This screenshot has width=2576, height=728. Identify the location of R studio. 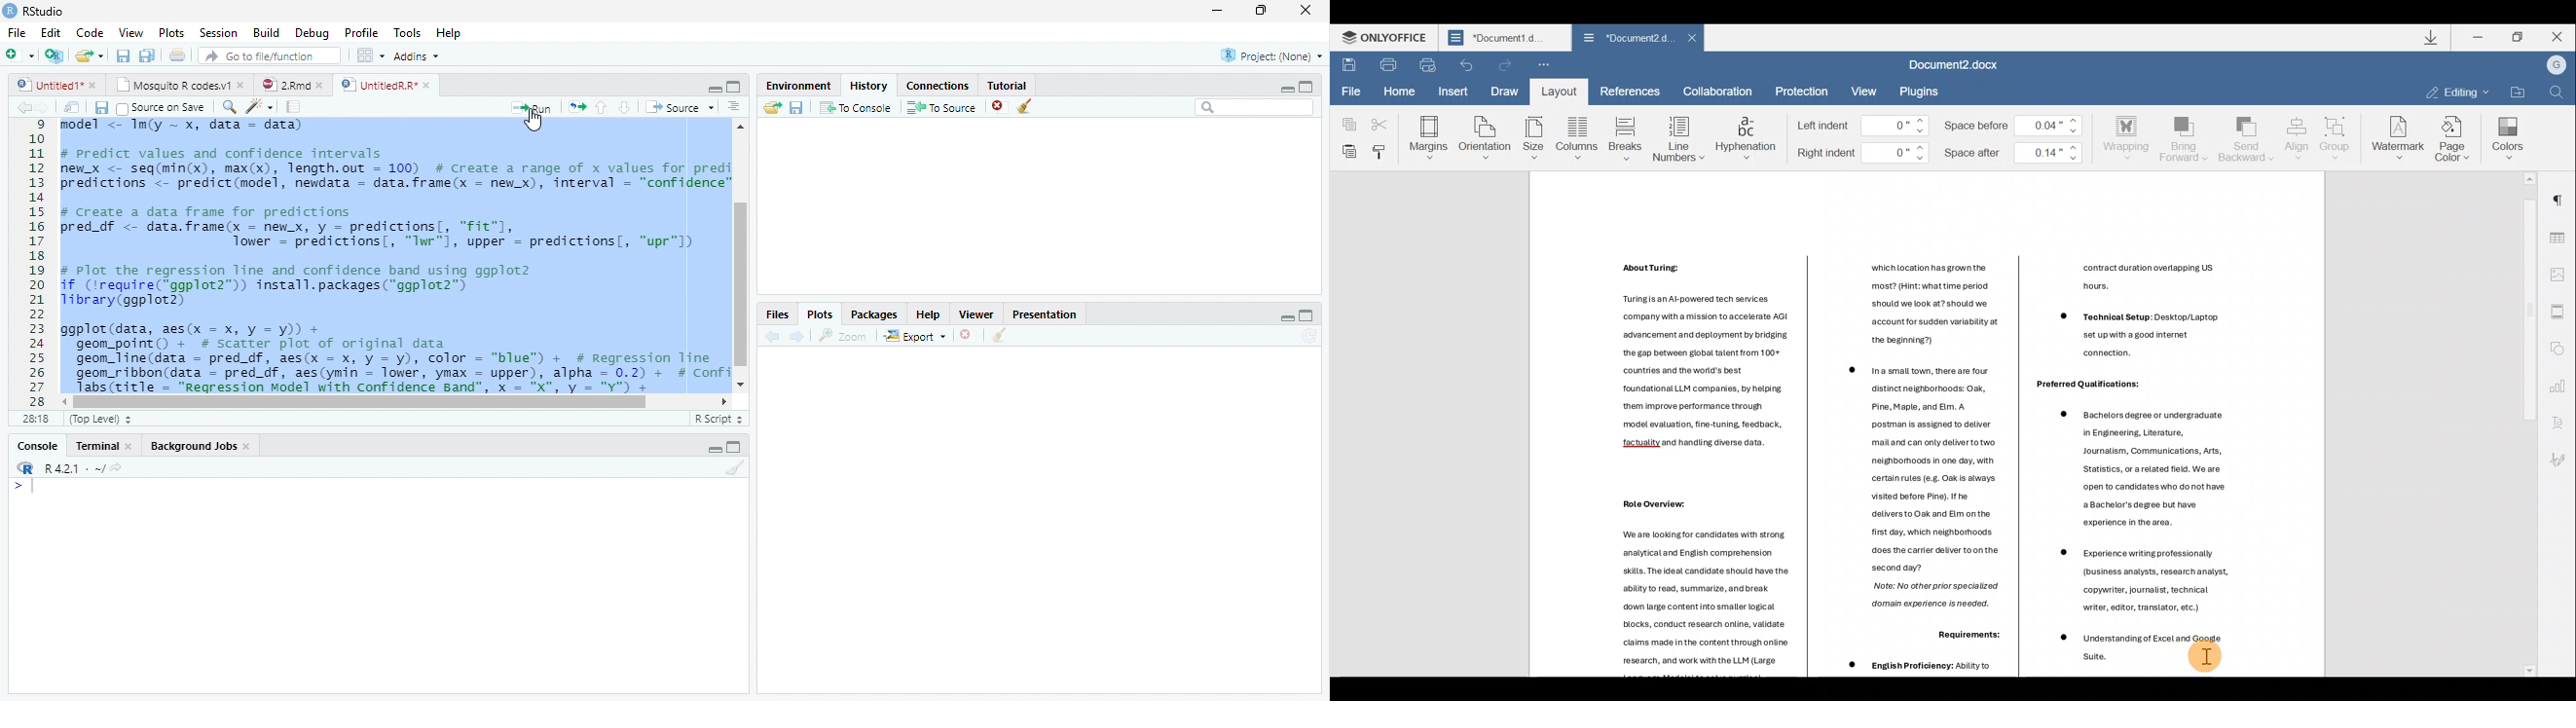
(37, 11).